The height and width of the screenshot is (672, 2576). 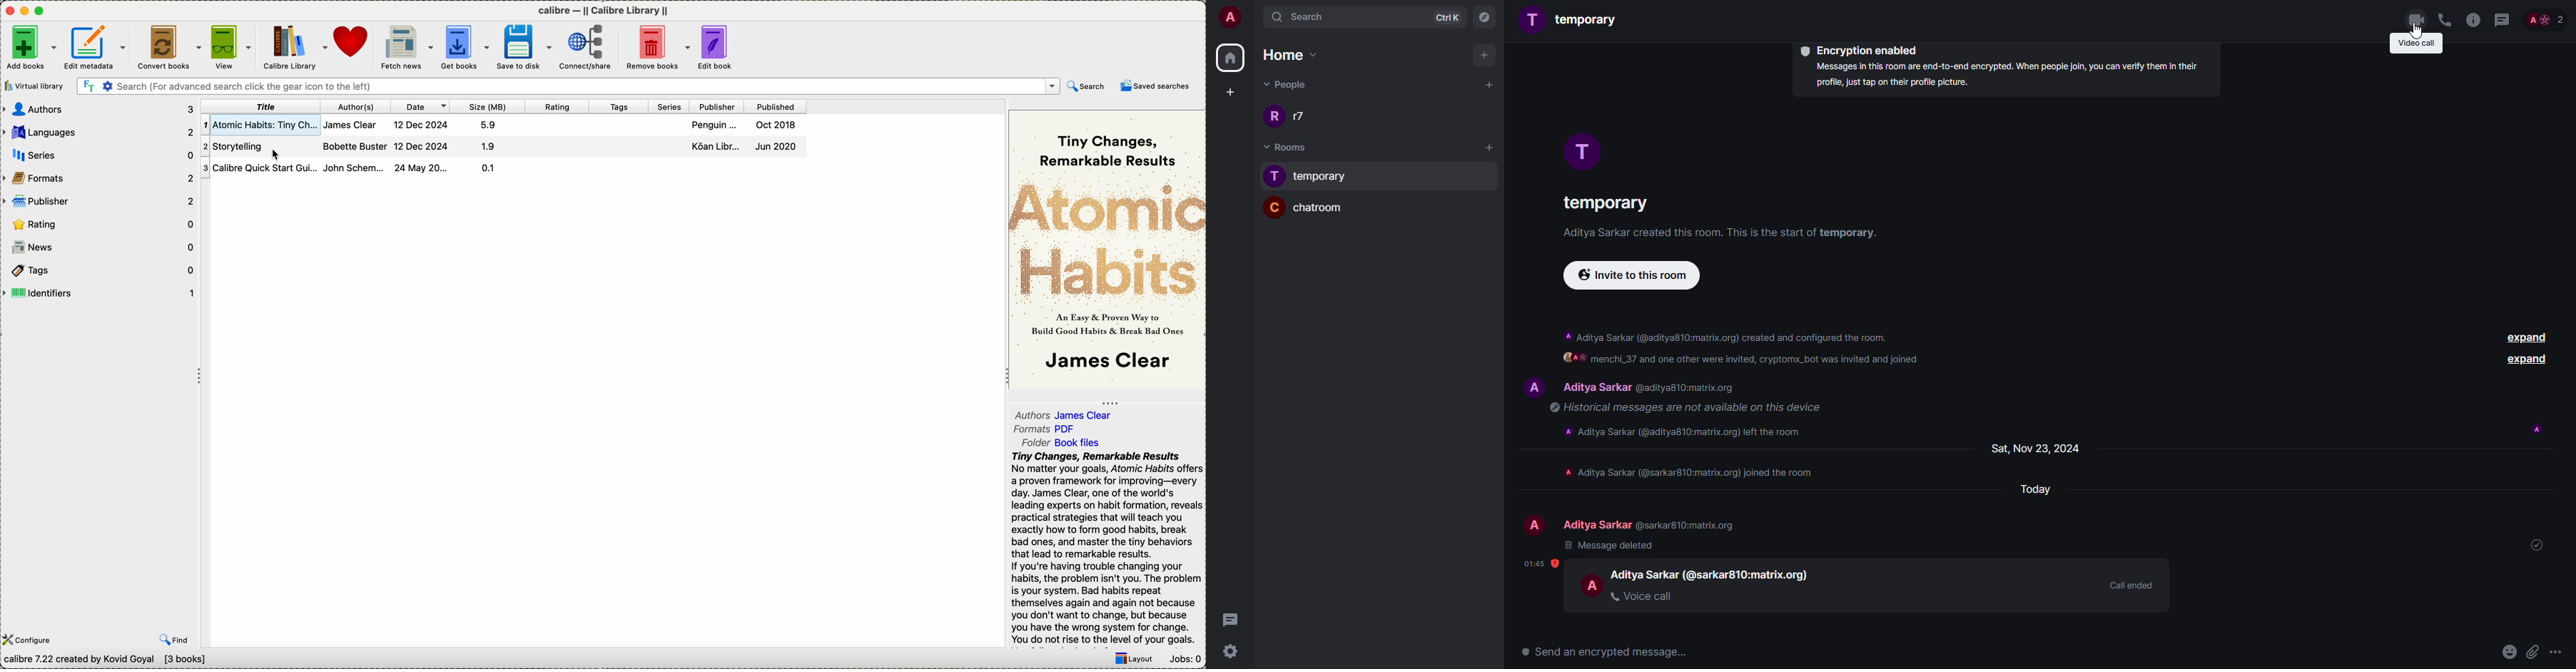 I want to click on id, so click(x=1690, y=388).